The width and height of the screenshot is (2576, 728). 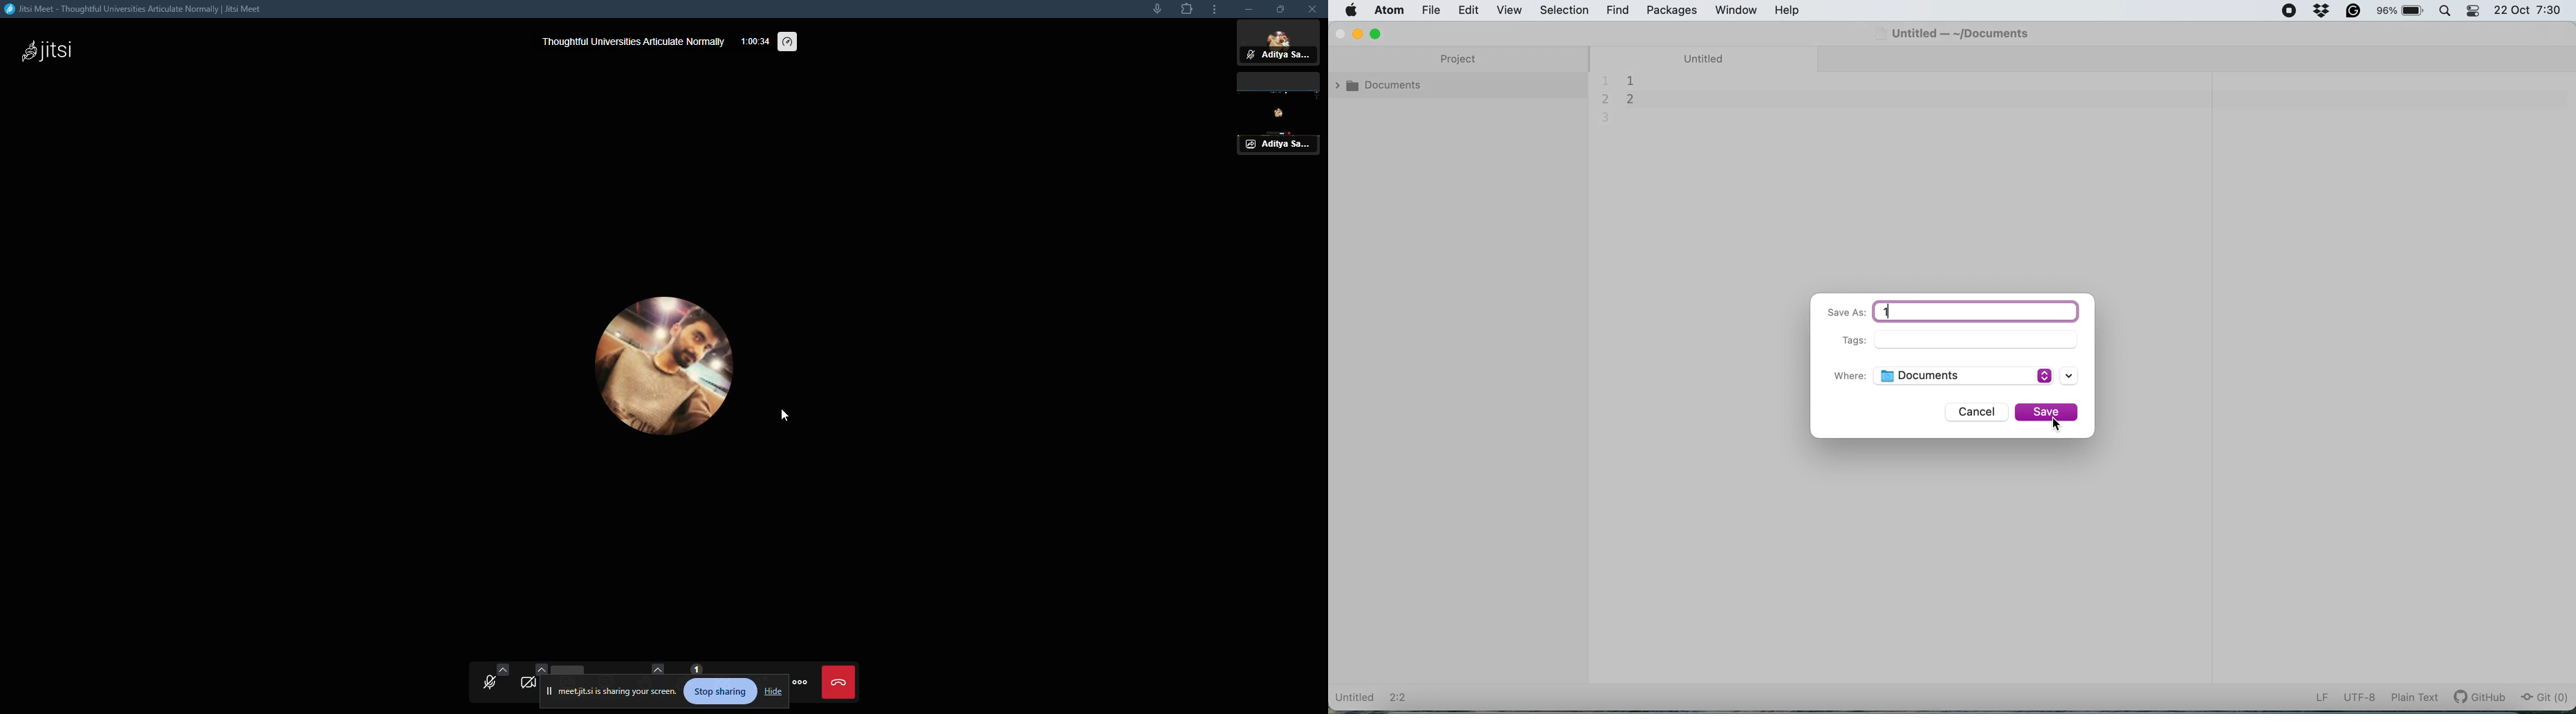 I want to click on maximise, so click(x=1377, y=33).